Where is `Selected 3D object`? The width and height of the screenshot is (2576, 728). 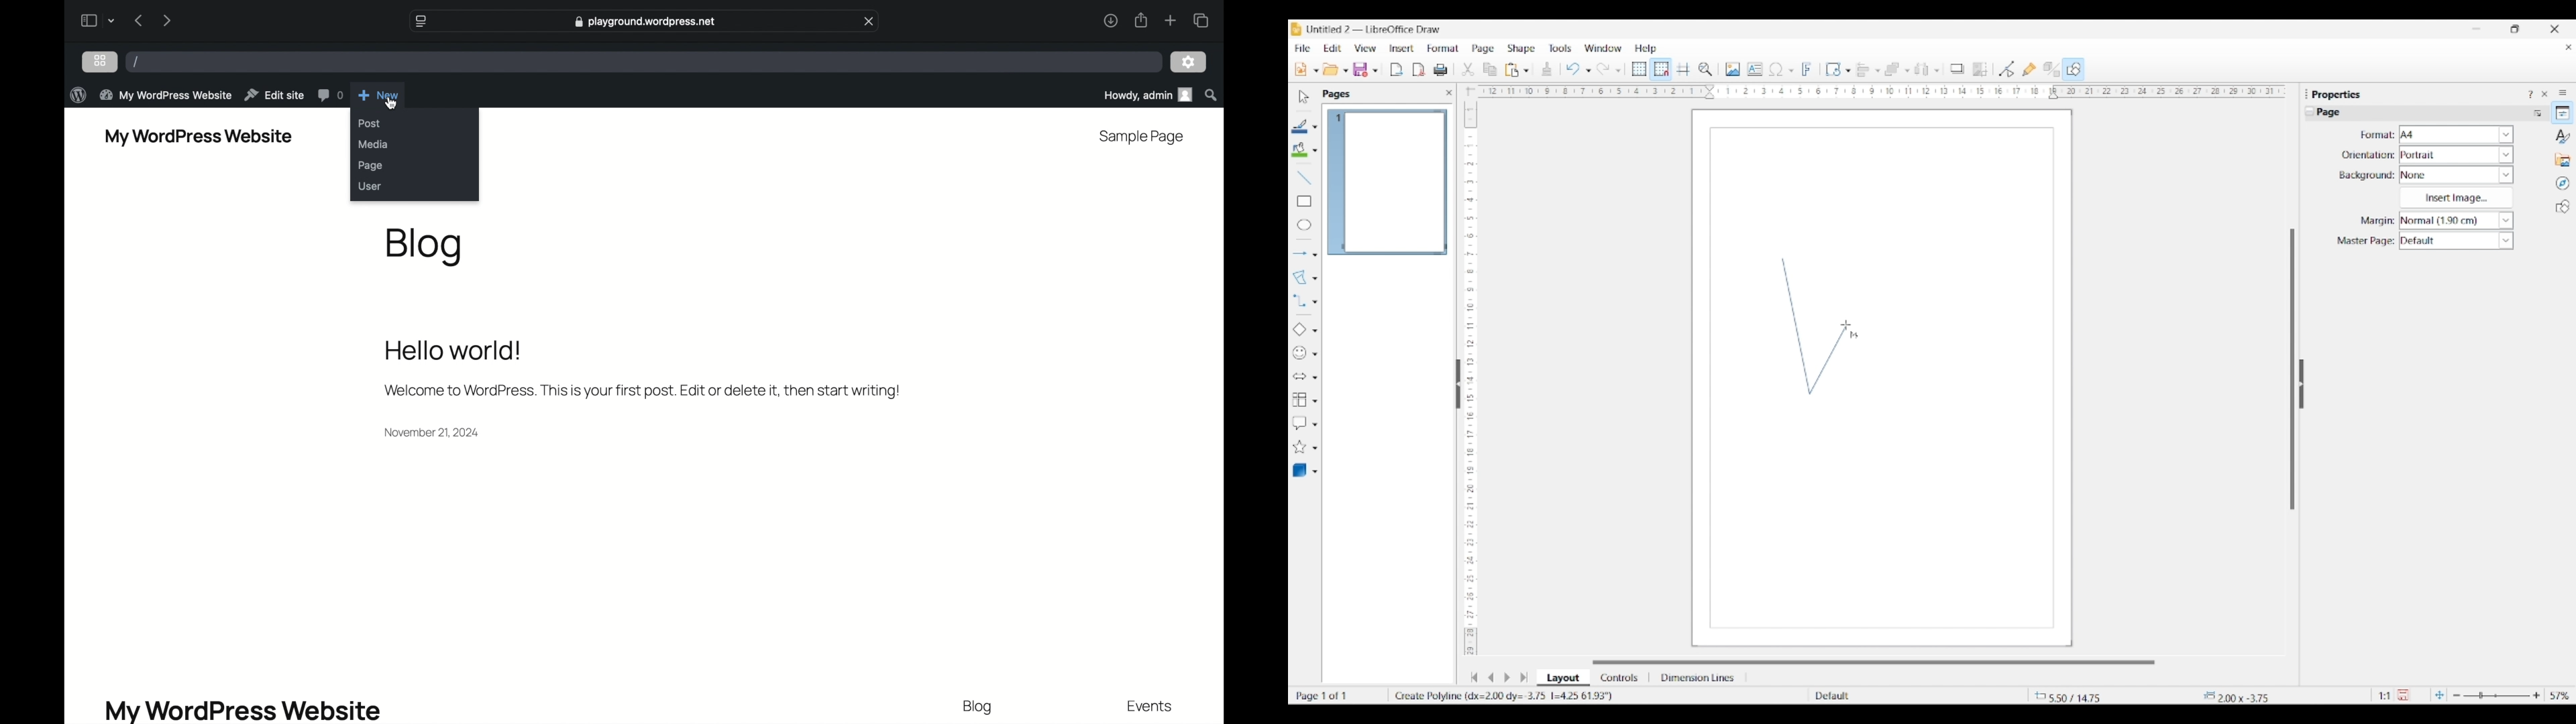 Selected 3D object is located at coordinates (1299, 471).